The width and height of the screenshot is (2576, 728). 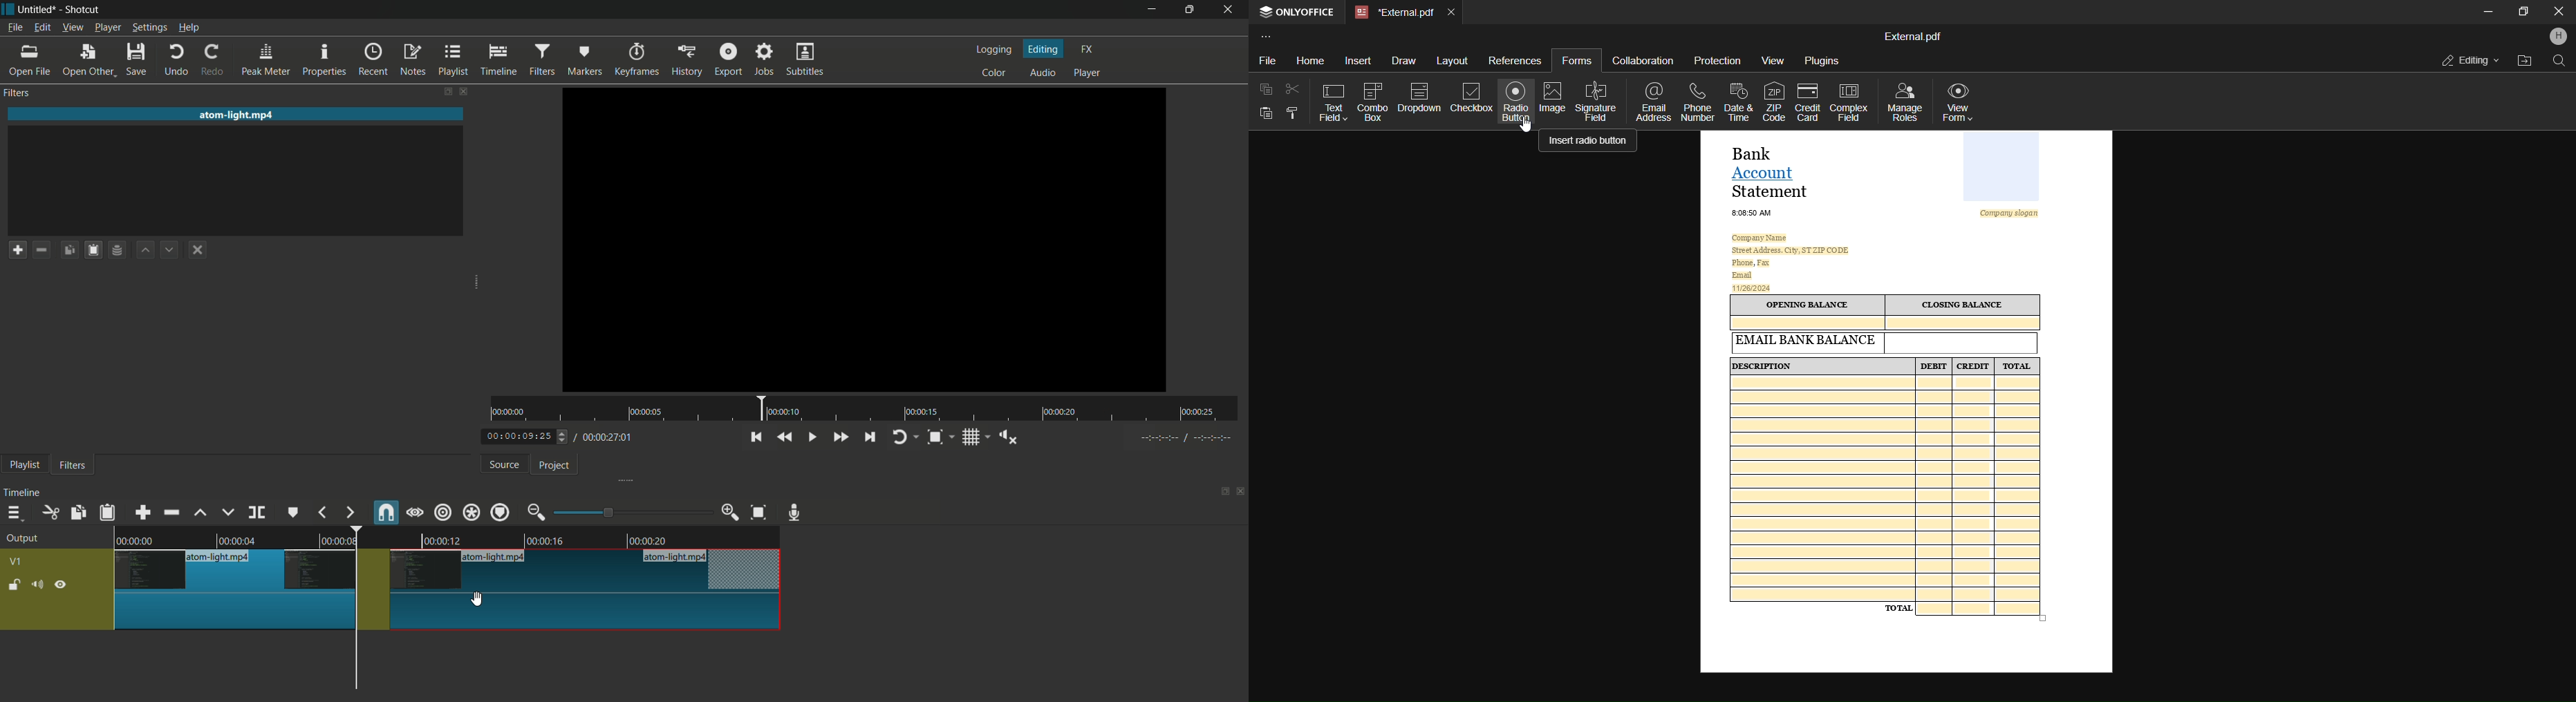 I want to click on view form, so click(x=1962, y=99).